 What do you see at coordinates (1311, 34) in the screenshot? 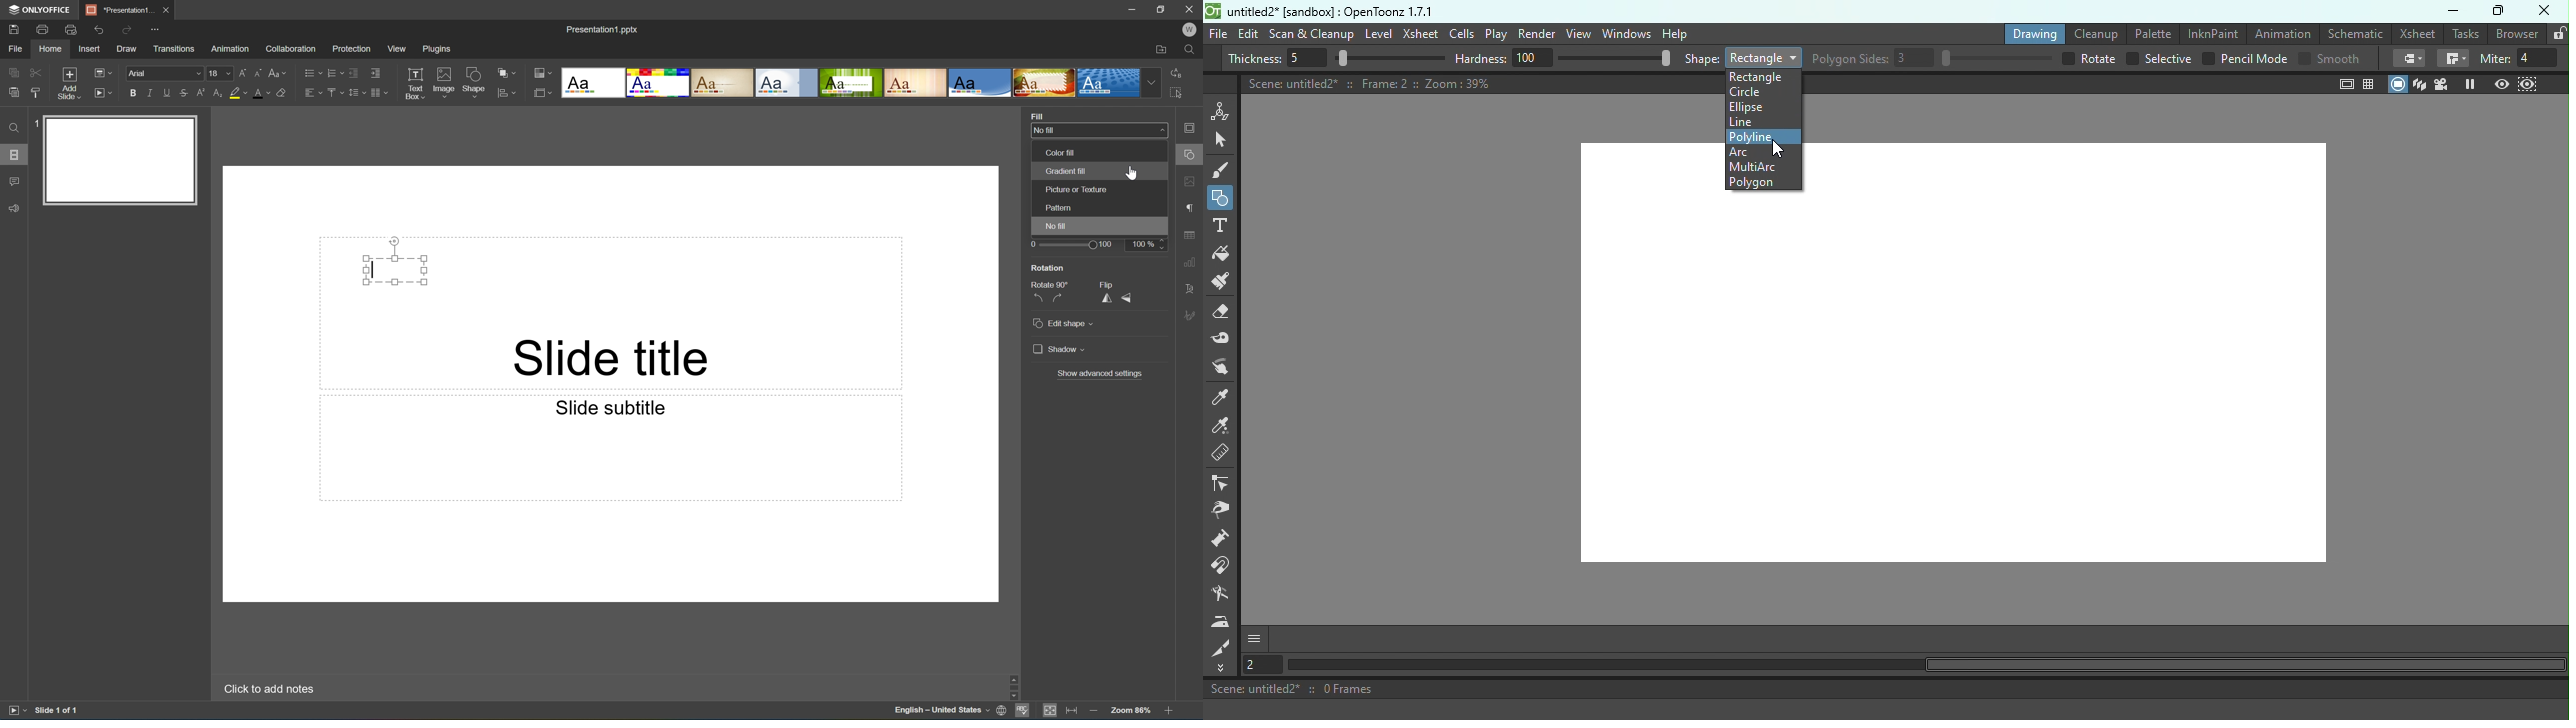
I see `Scan & Cleanup` at bounding box center [1311, 34].